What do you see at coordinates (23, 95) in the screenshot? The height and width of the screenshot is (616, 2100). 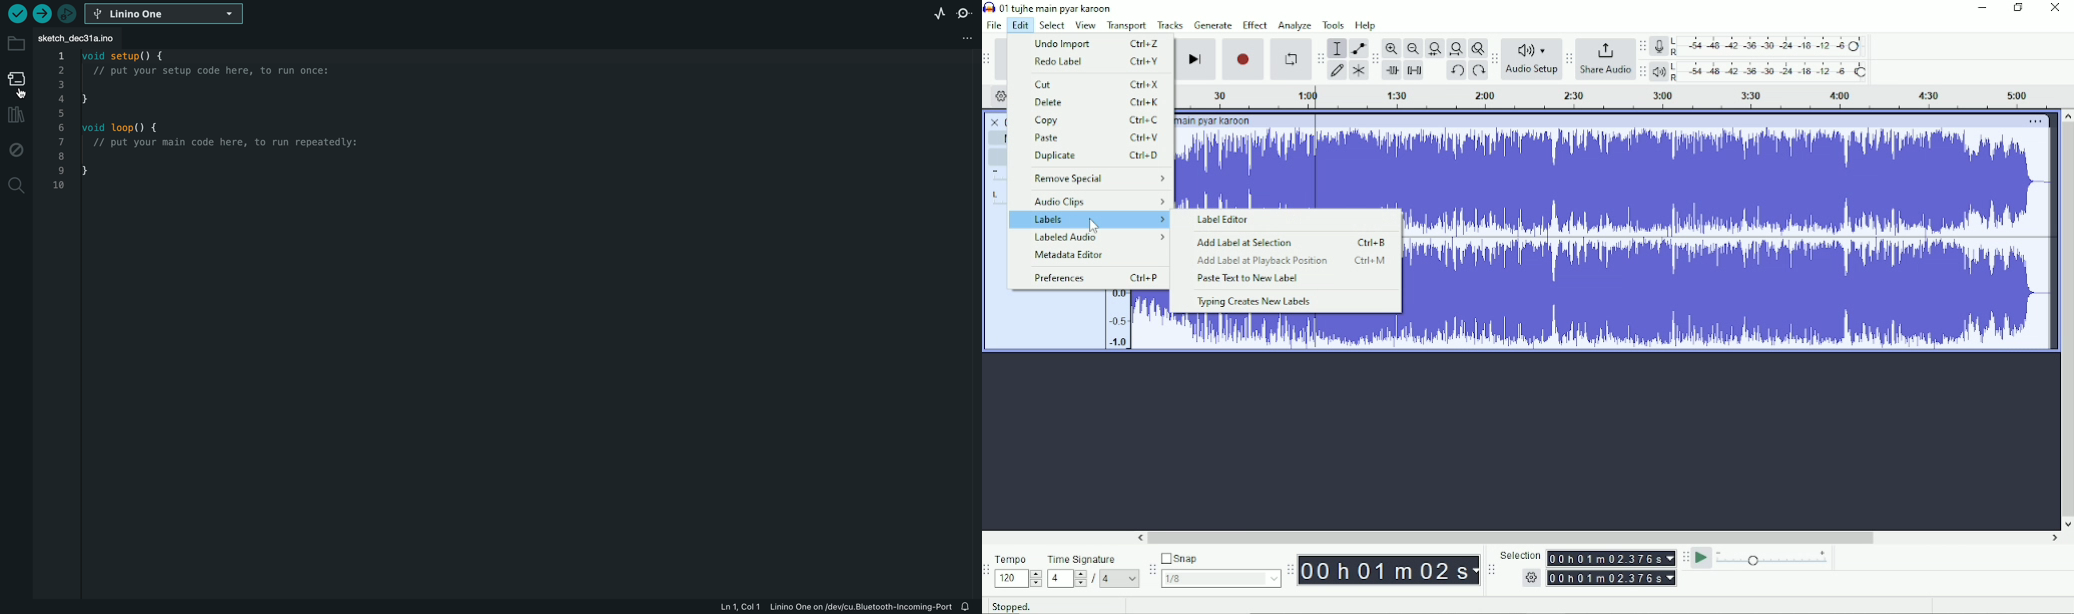 I see `cursor` at bounding box center [23, 95].